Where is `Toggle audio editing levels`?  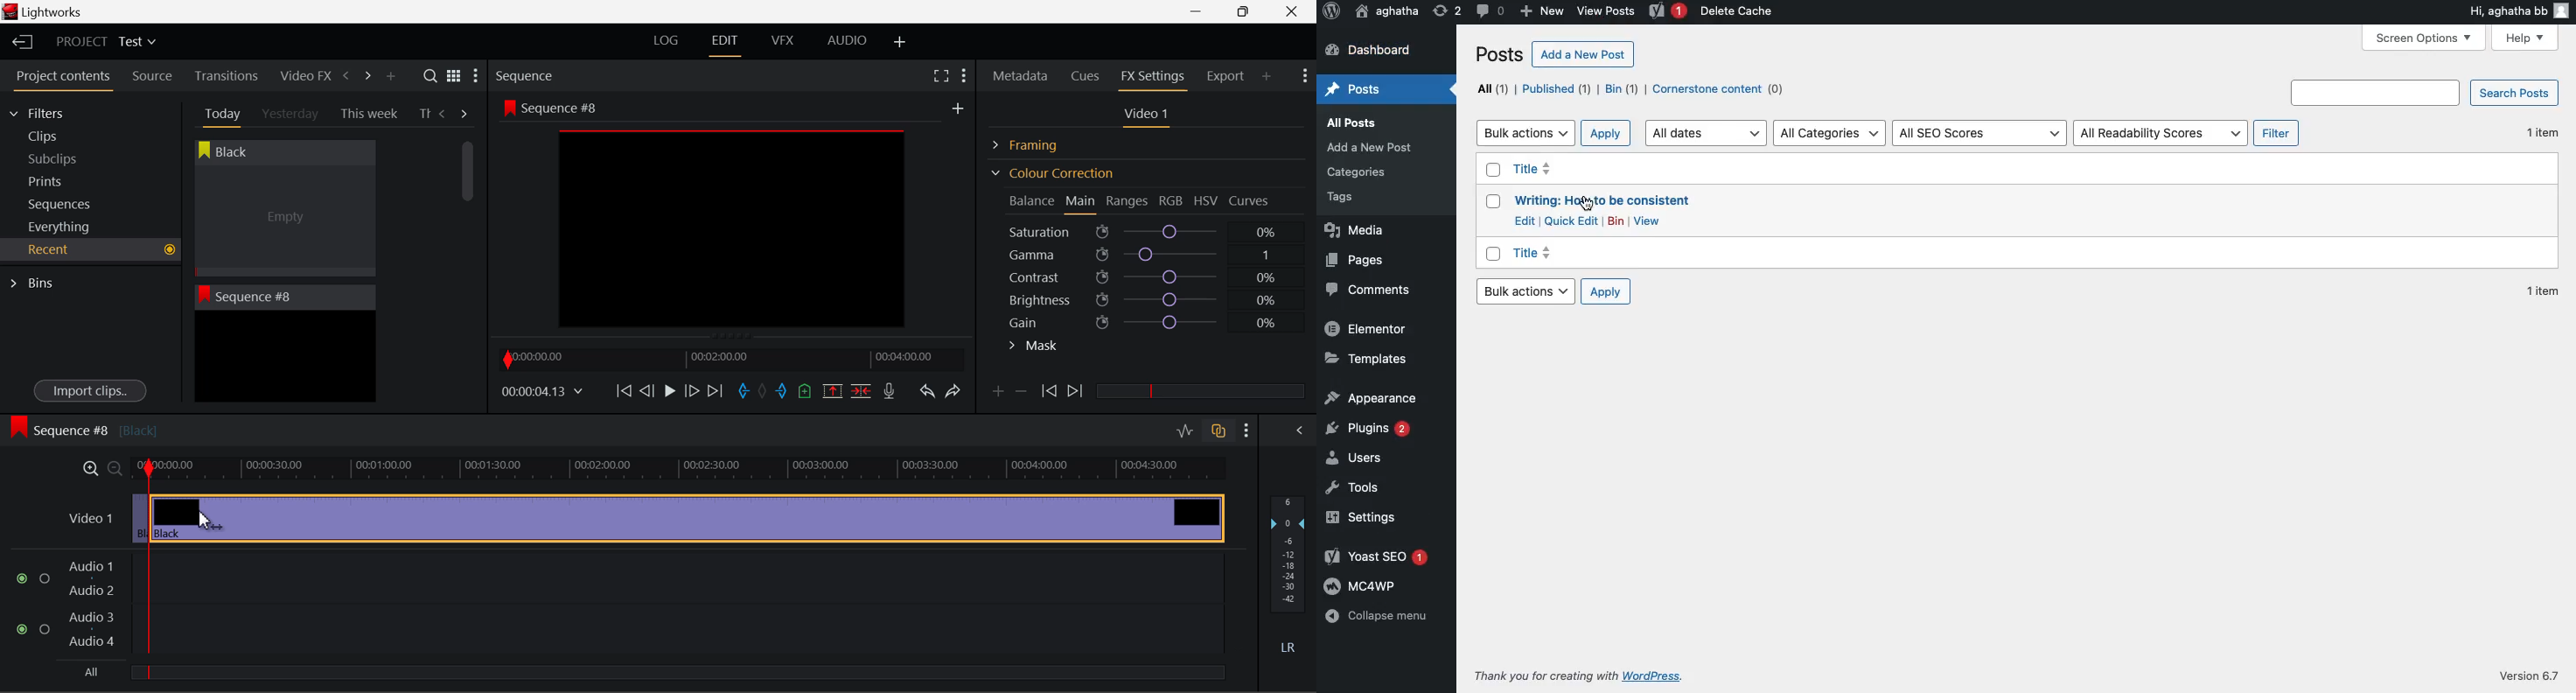
Toggle audio editing levels is located at coordinates (1187, 429).